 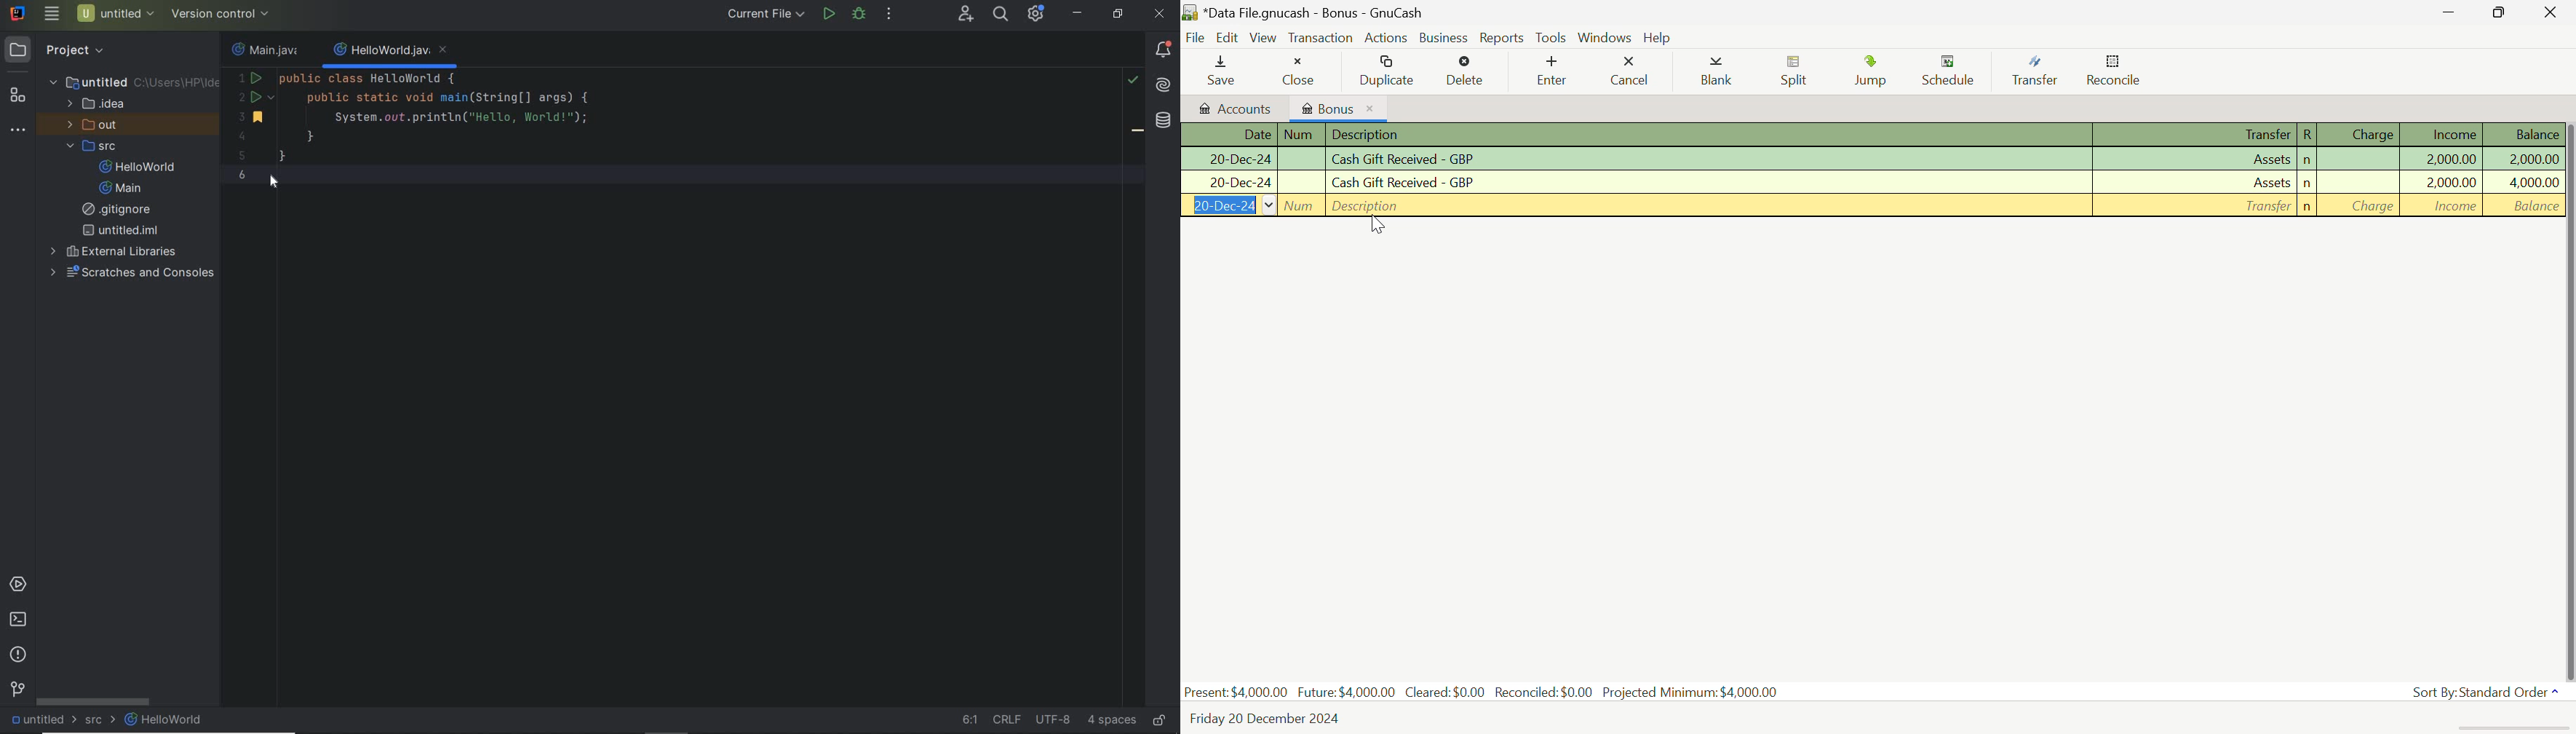 I want to click on Date, so click(x=1228, y=205).